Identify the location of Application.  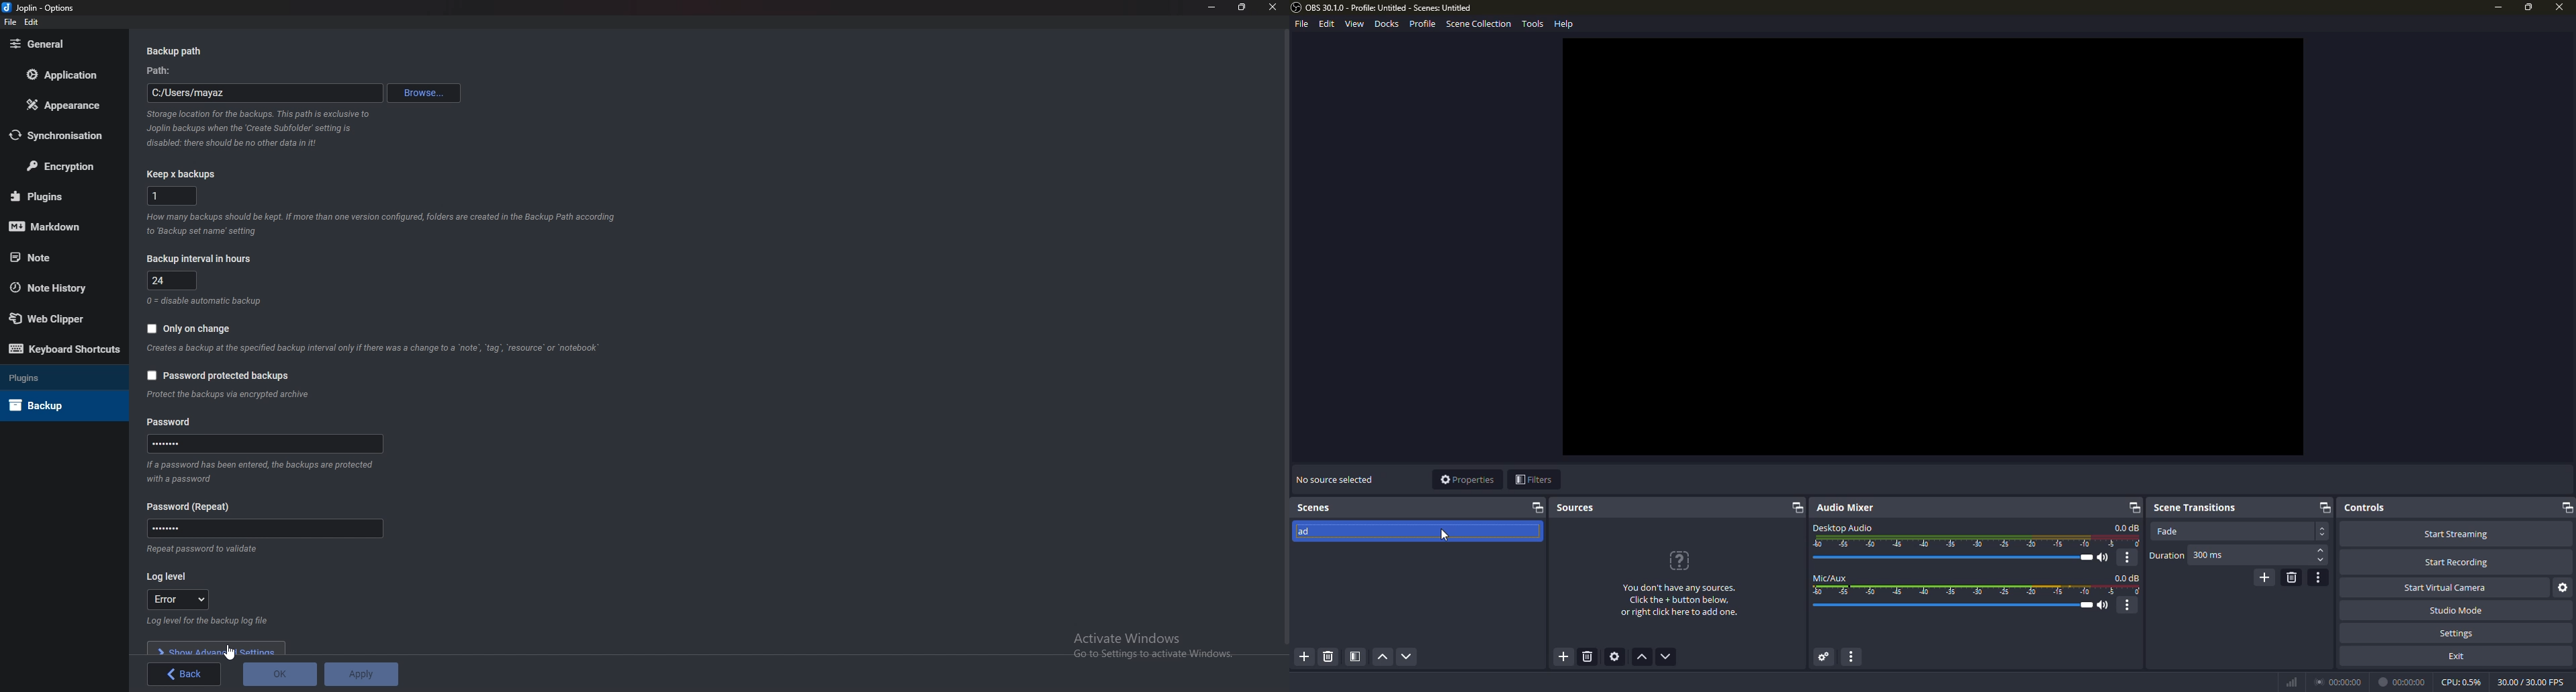
(64, 74).